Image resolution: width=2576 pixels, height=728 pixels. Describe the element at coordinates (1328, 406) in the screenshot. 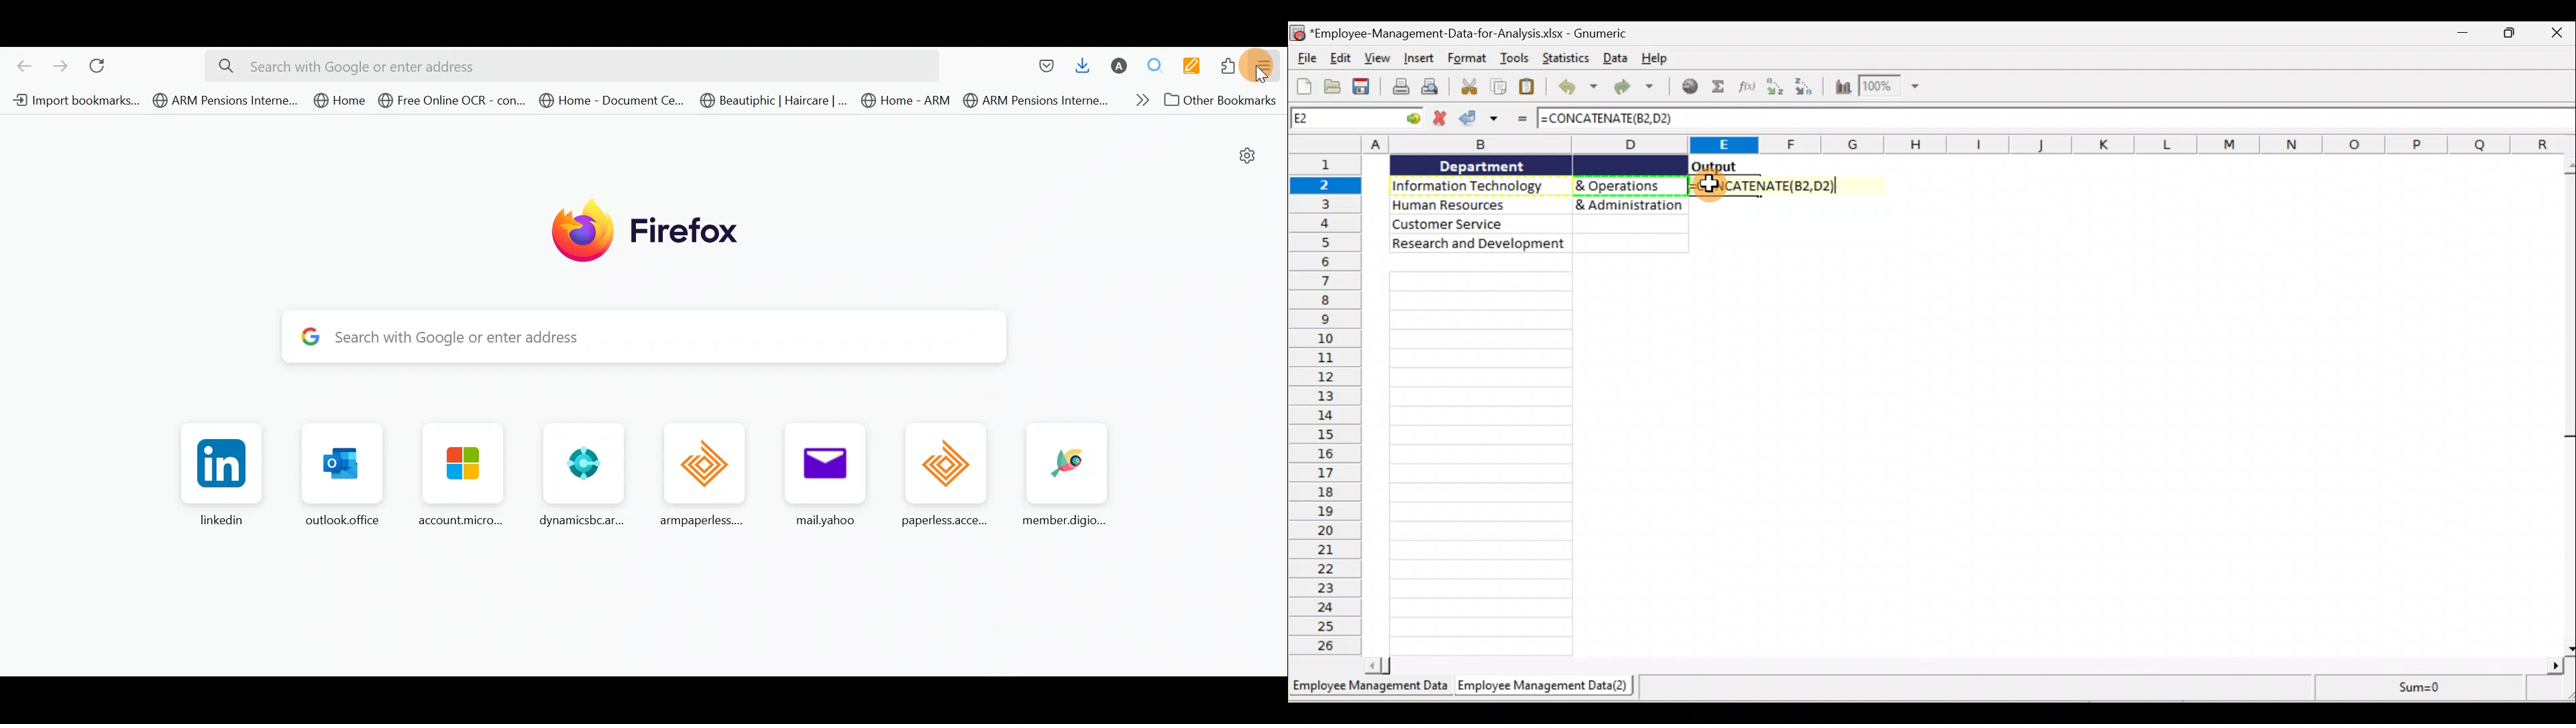

I see `Rows` at that location.